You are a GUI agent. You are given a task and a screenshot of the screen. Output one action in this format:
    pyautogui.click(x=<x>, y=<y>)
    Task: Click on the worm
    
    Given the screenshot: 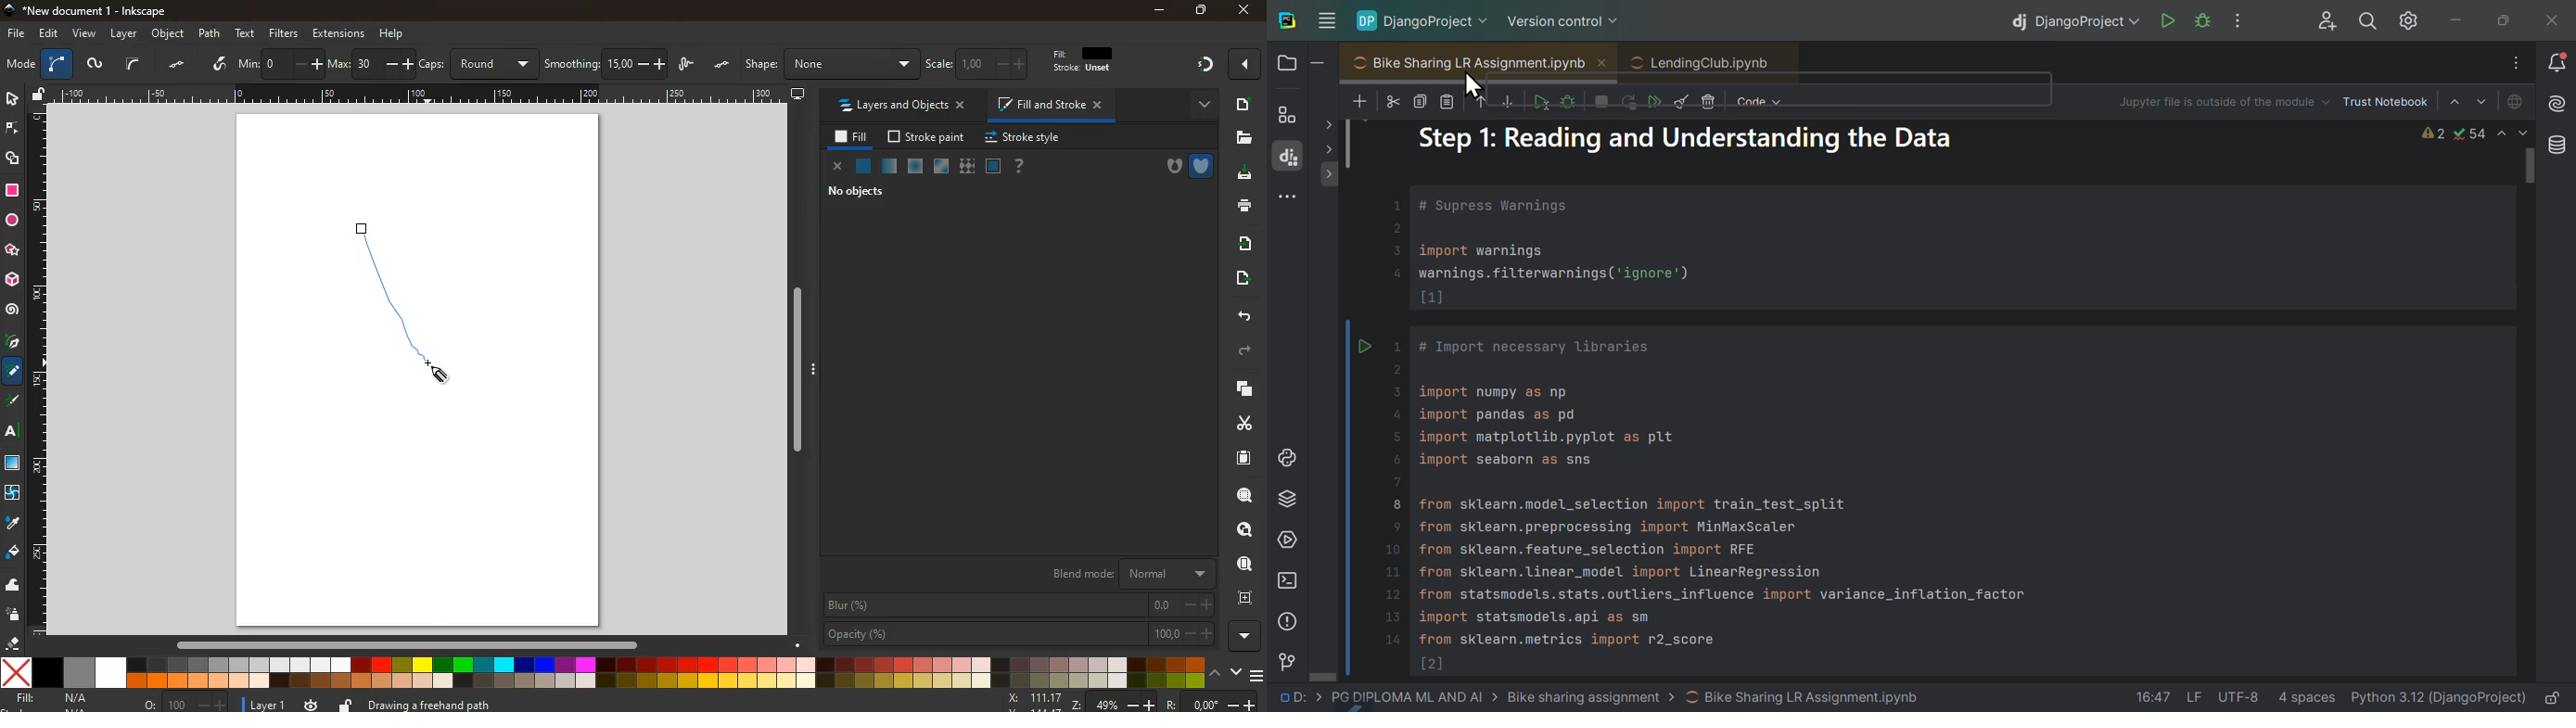 What is the action you would take?
    pyautogui.click(x=94, y=66)
    